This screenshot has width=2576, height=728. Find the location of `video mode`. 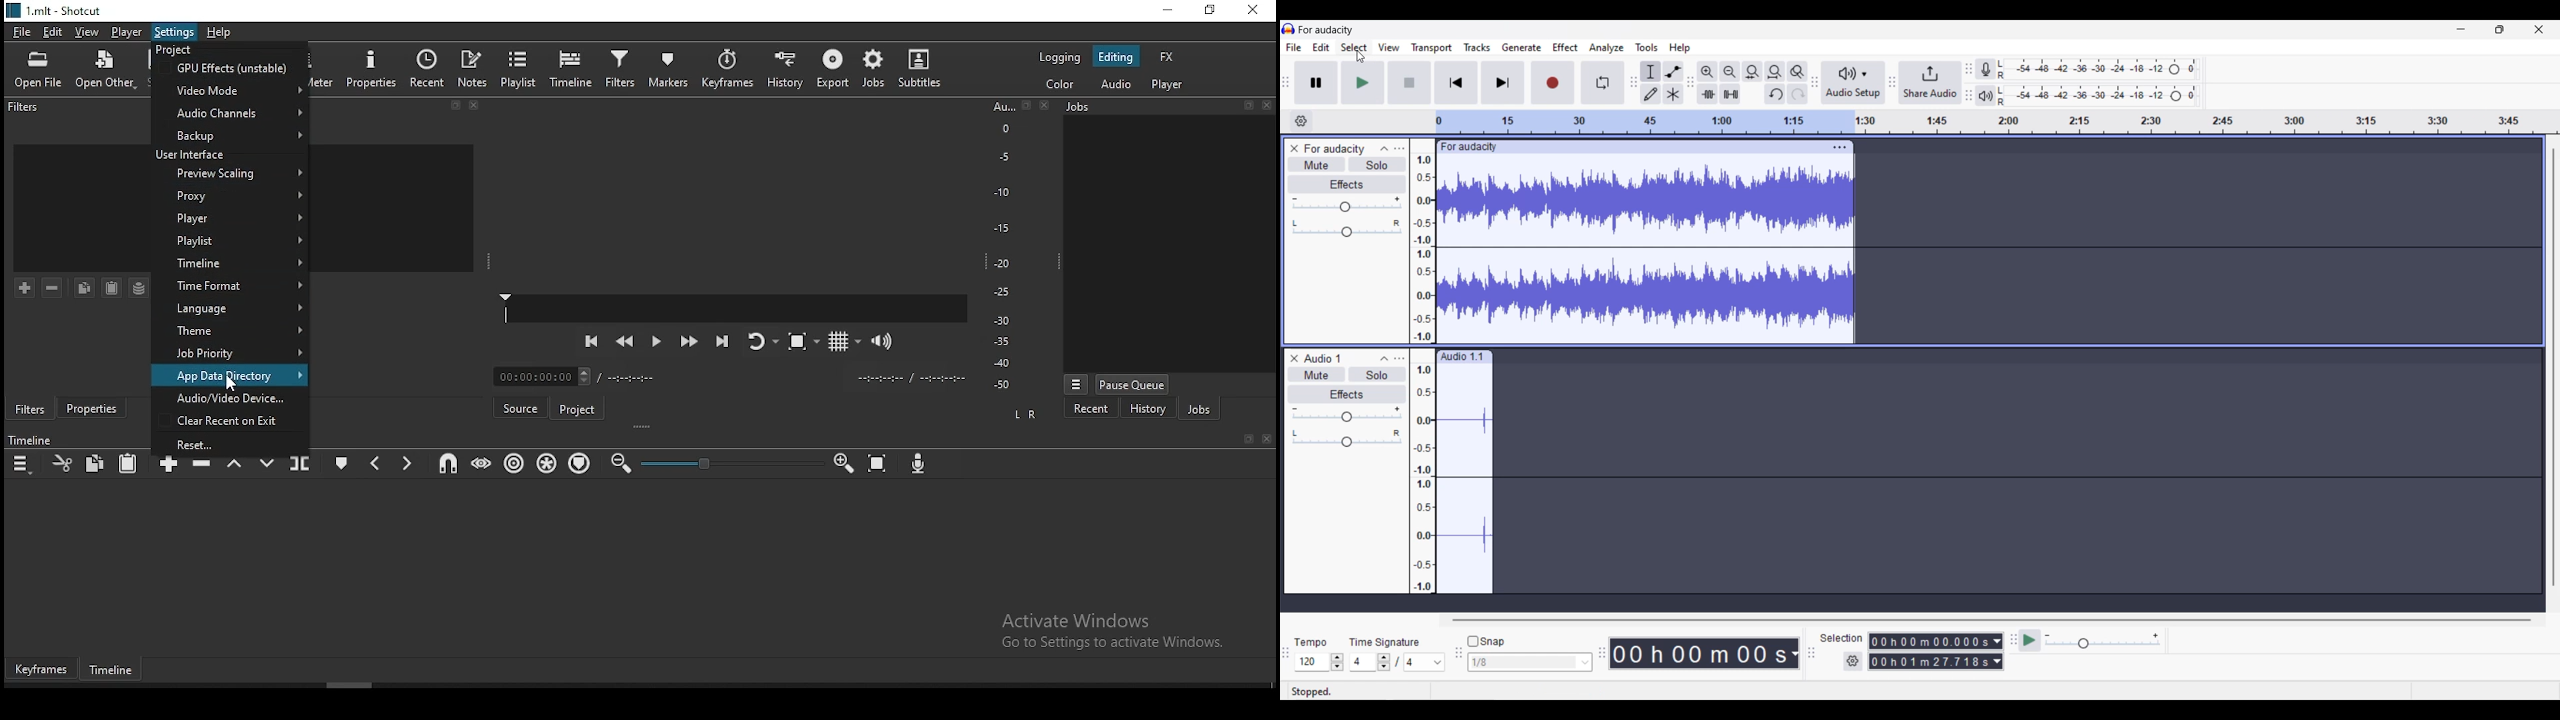

video mode is located at coordinates (230, 93).